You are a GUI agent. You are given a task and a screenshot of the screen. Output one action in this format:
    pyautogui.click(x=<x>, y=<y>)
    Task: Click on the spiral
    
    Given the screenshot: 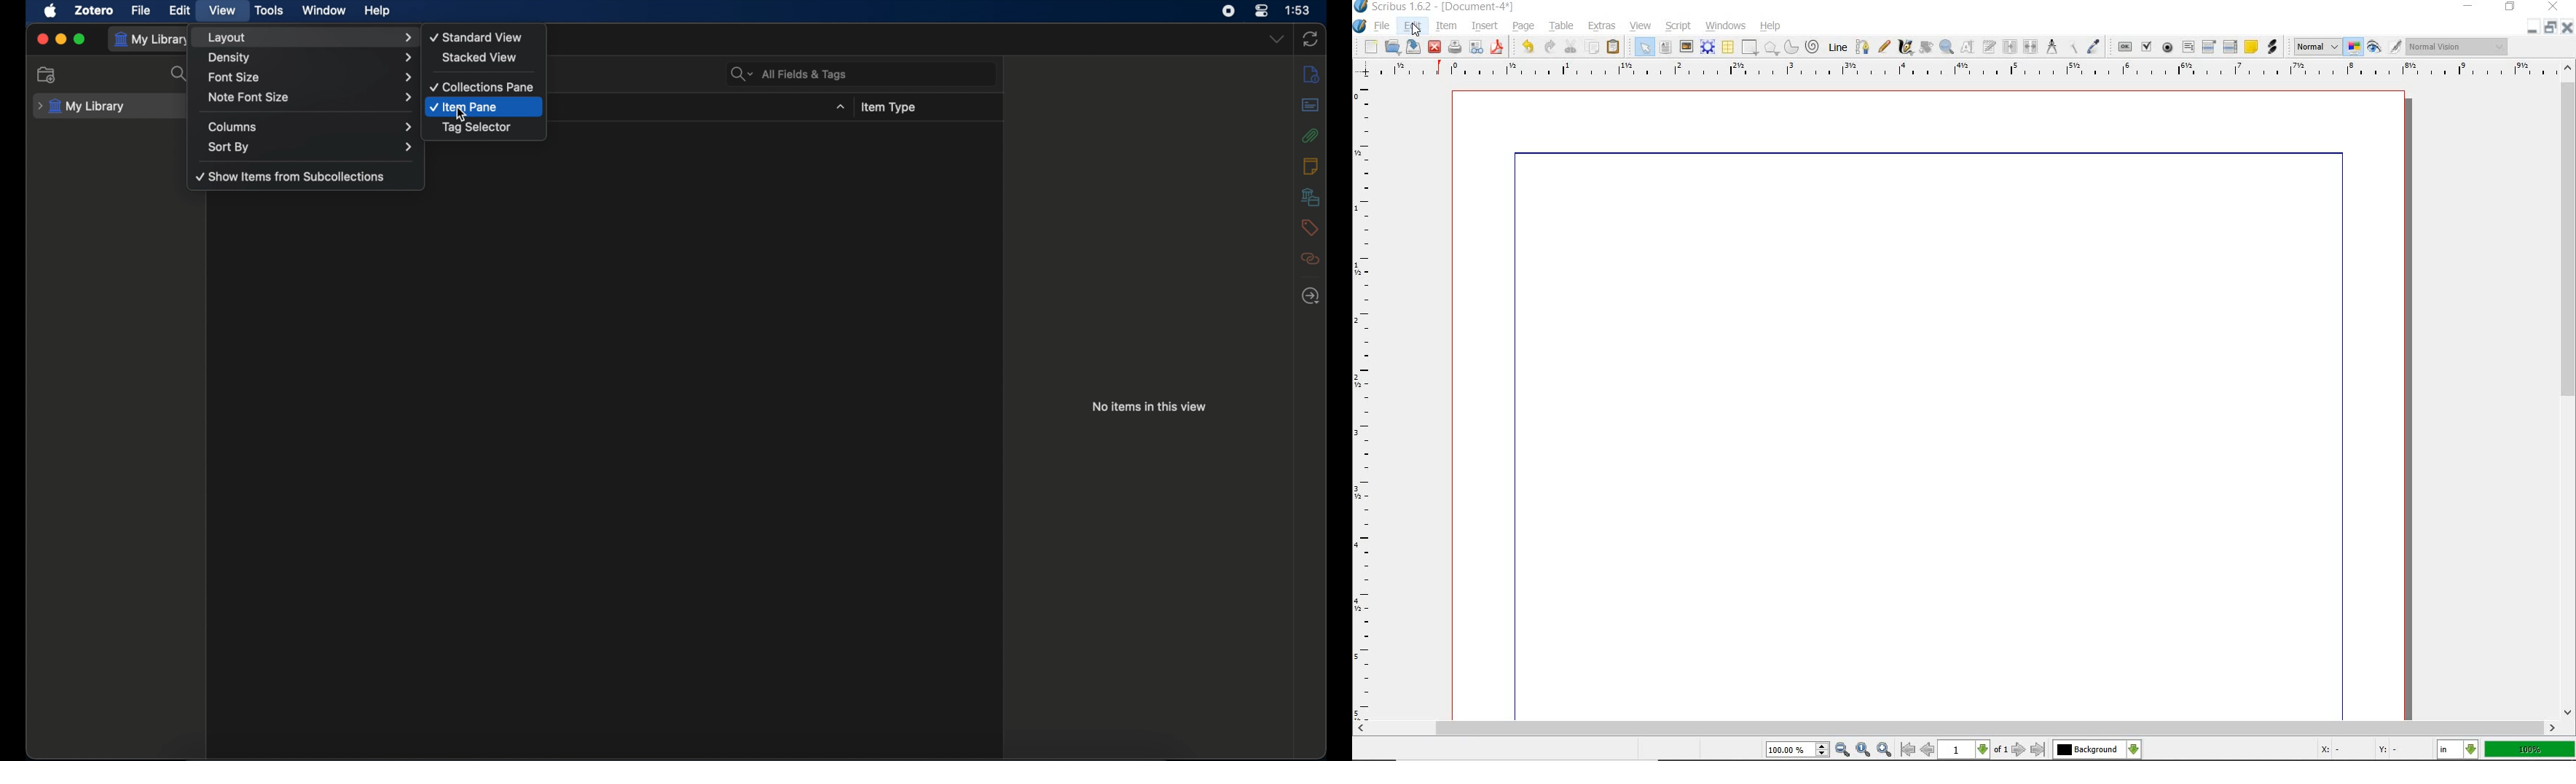 What is the action you would take?
    pyautogui.click(x=1813, y=47)
    